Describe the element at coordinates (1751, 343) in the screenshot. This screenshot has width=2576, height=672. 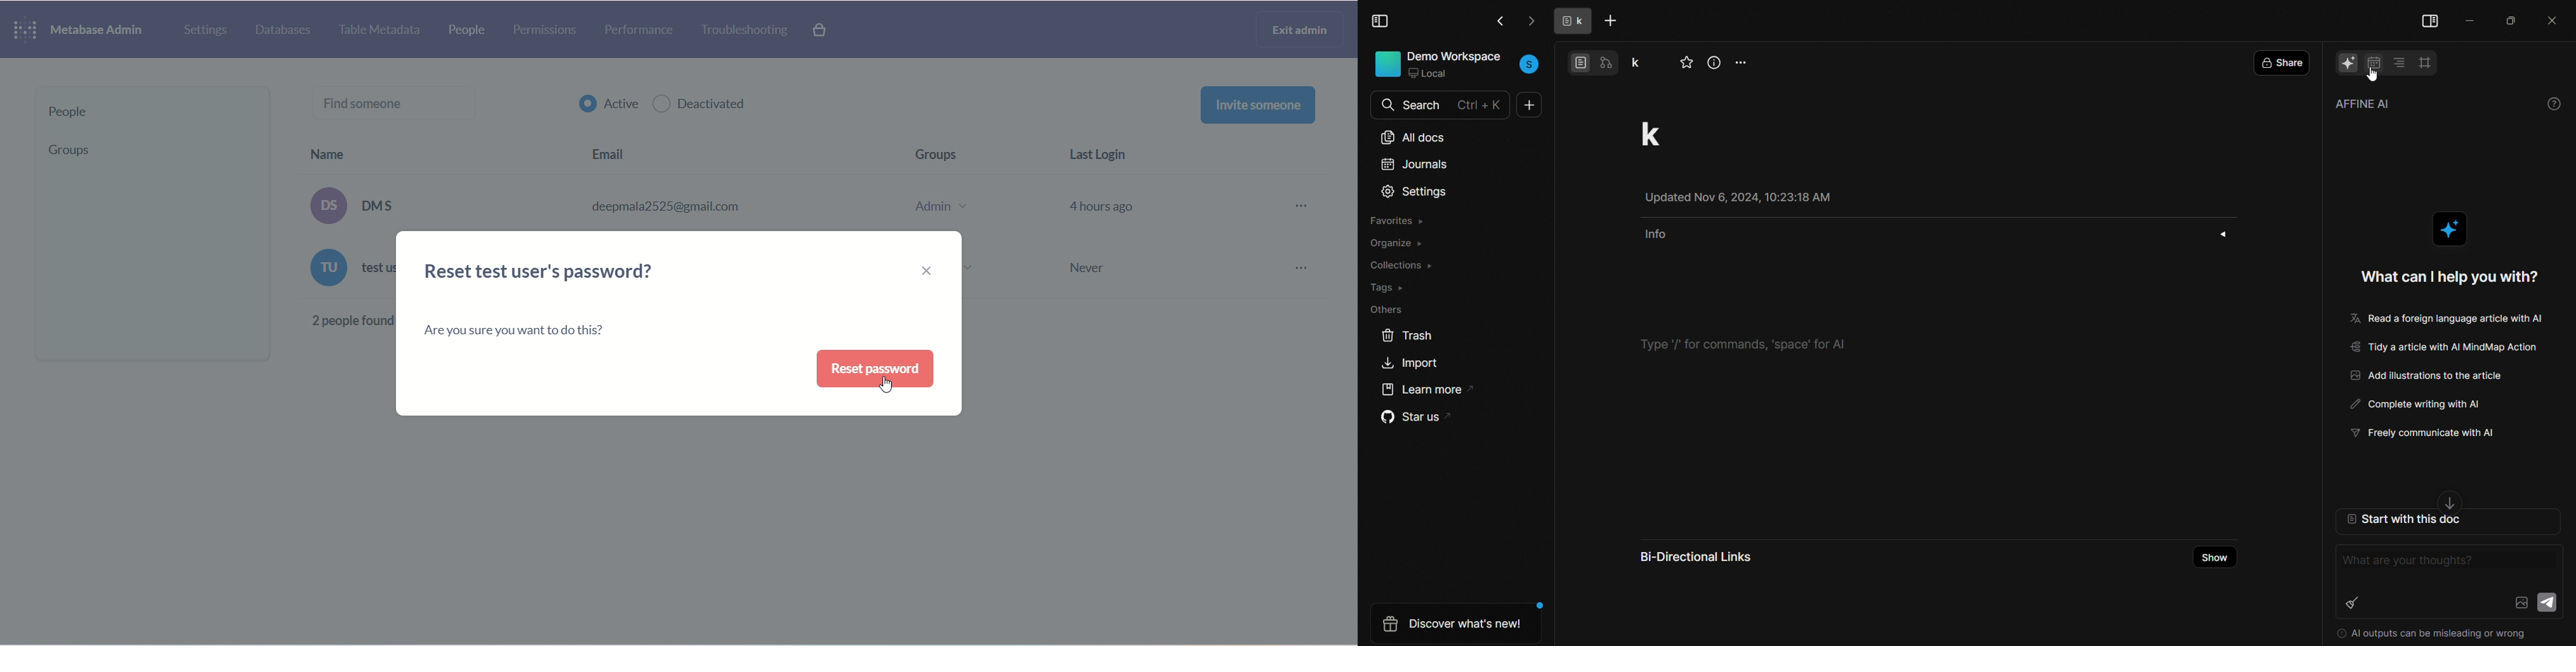
I see `type '/' for commands, 'space'' for ai` at that location.